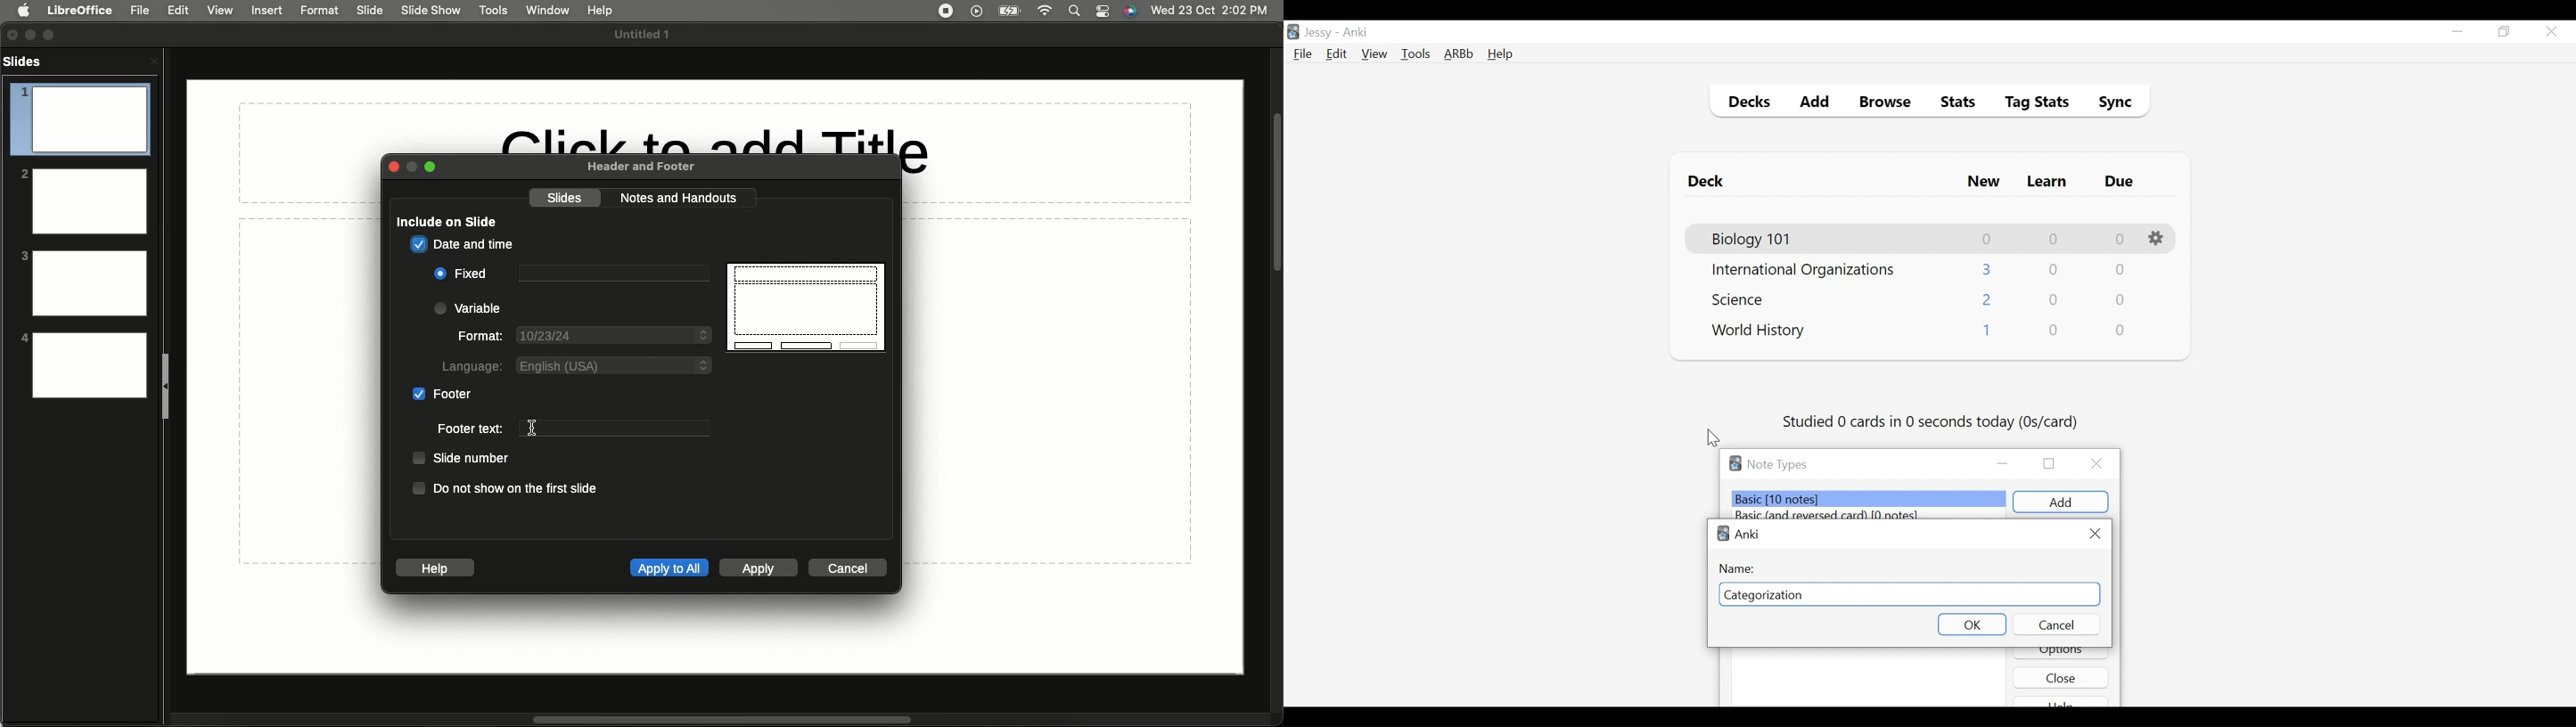 This screenshot has height=728, width=2576. I want to click on 1, so click(79, 119).